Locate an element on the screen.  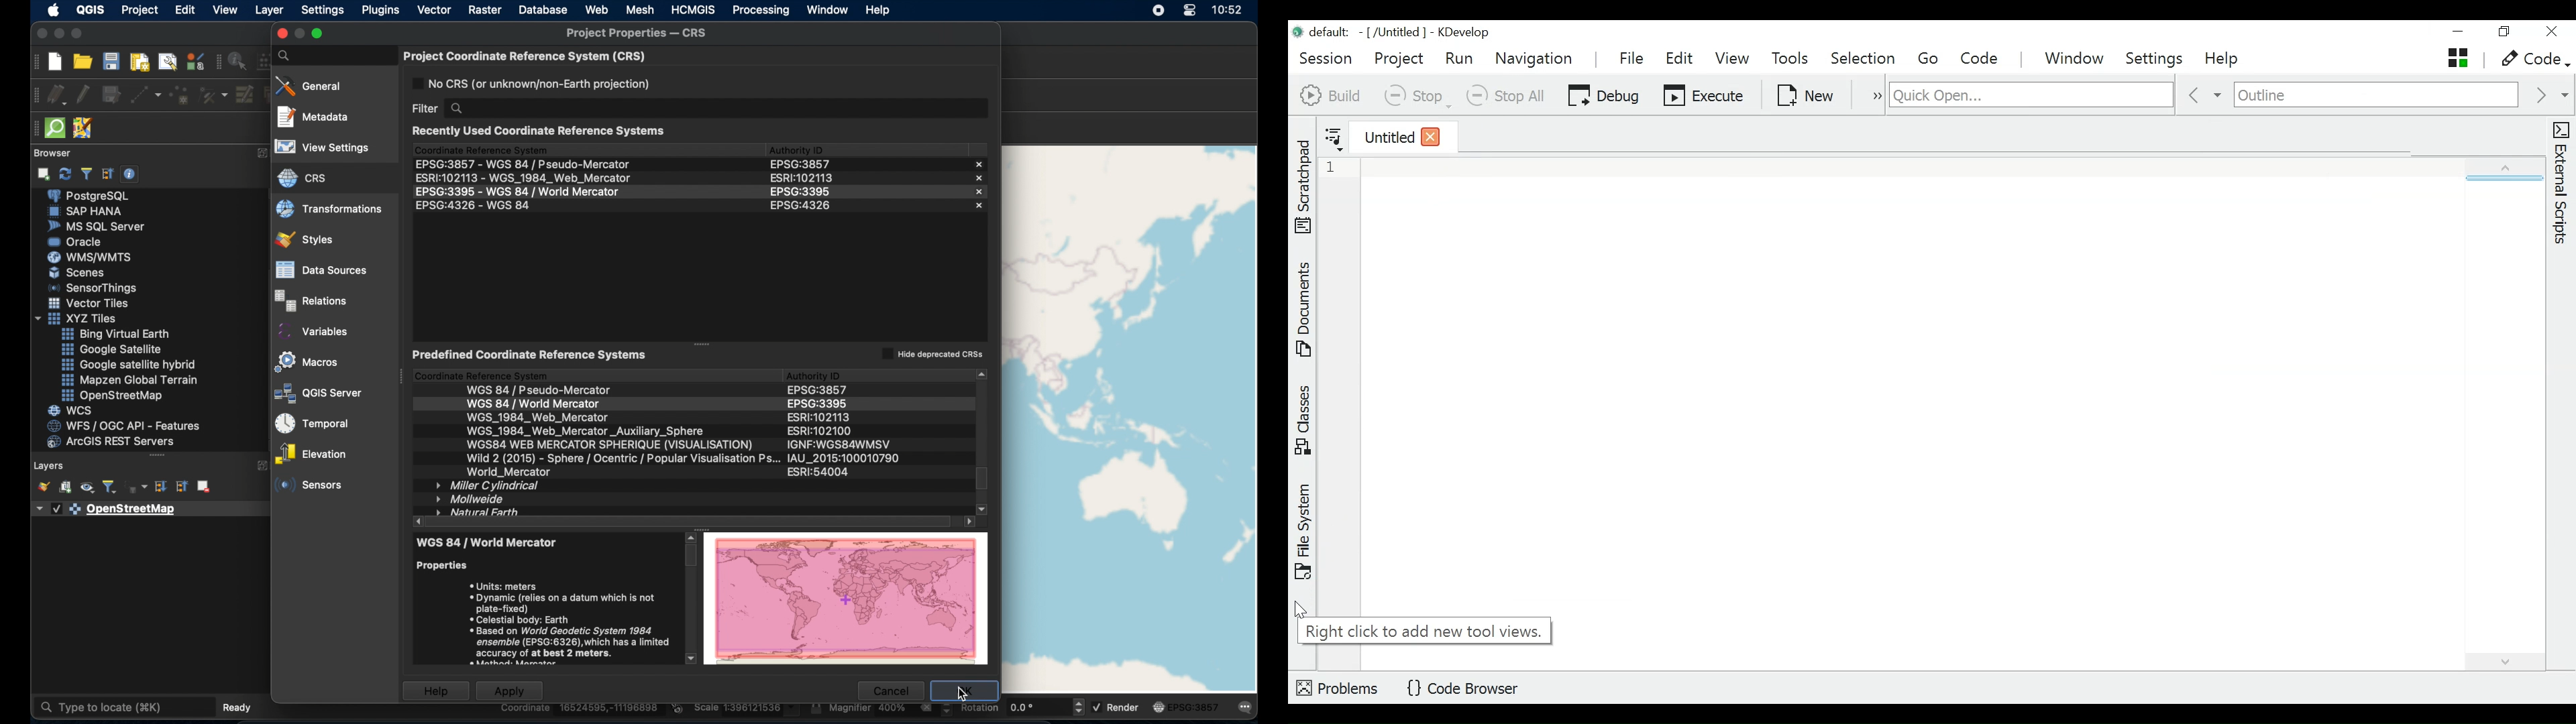
manage map themes is located at coordinates (87, 487).